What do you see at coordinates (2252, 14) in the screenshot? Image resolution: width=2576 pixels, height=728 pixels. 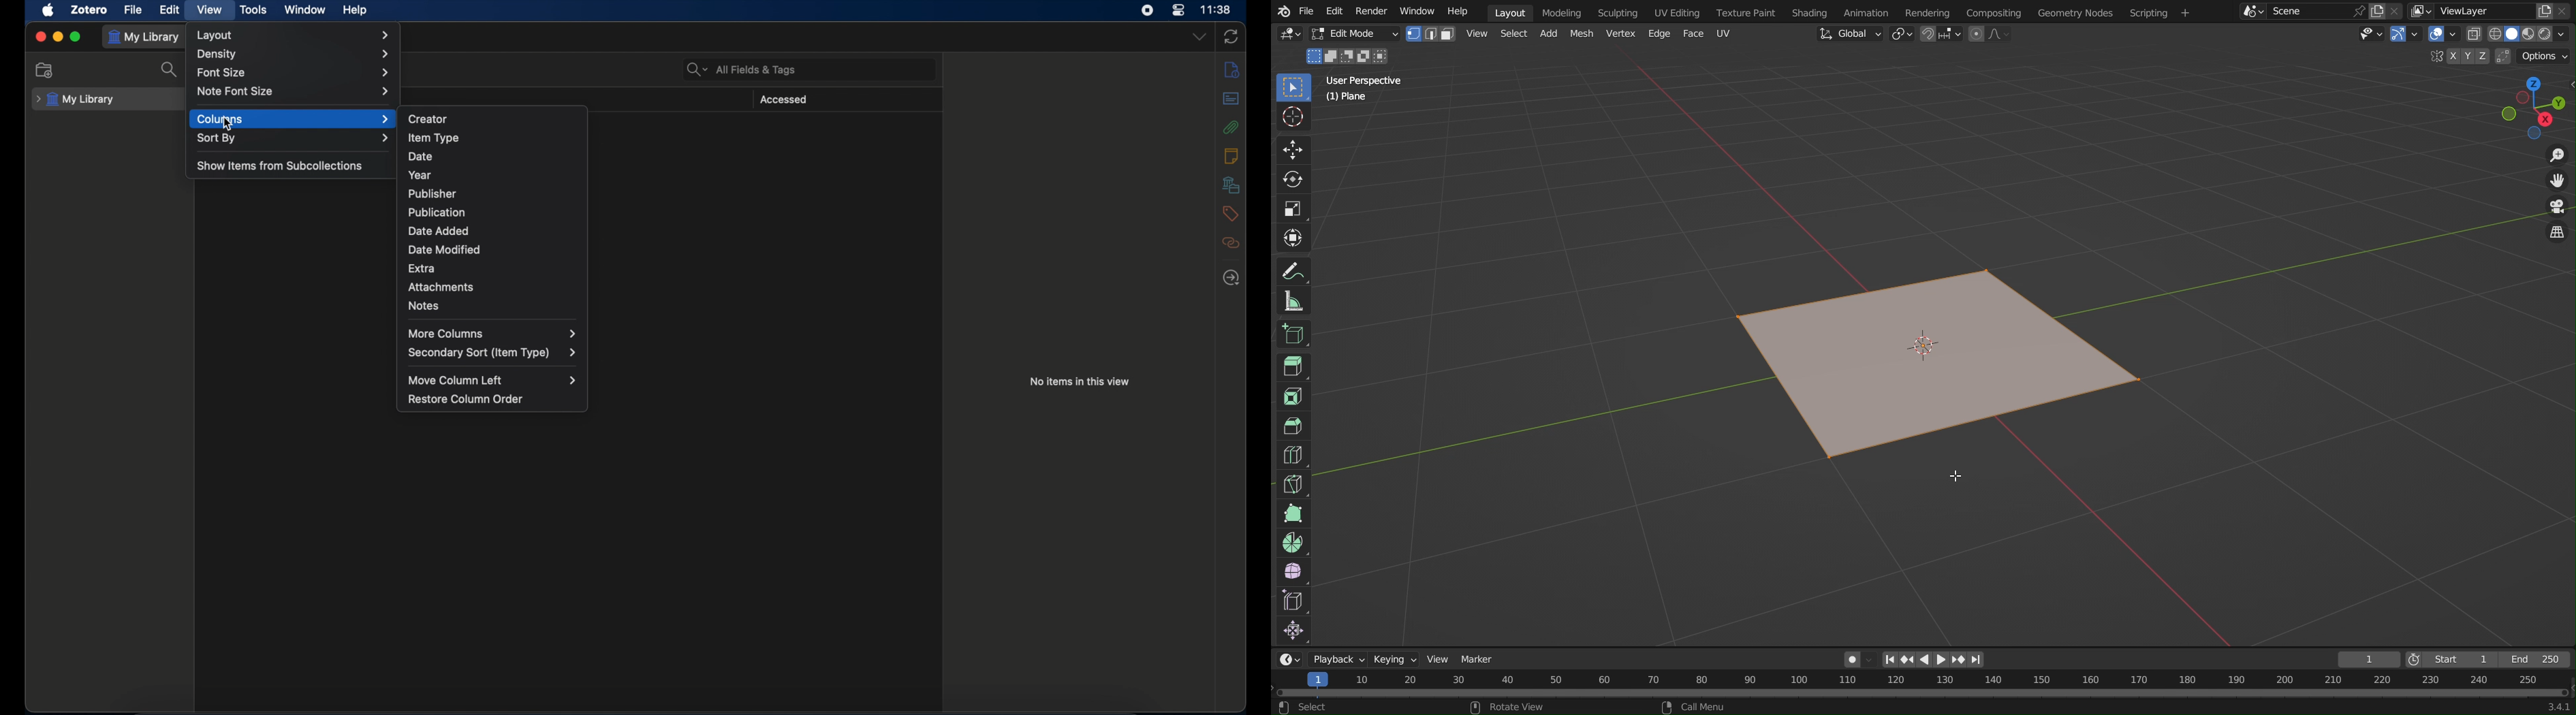 I see `more scenes` at bounding box center [2252, 14].